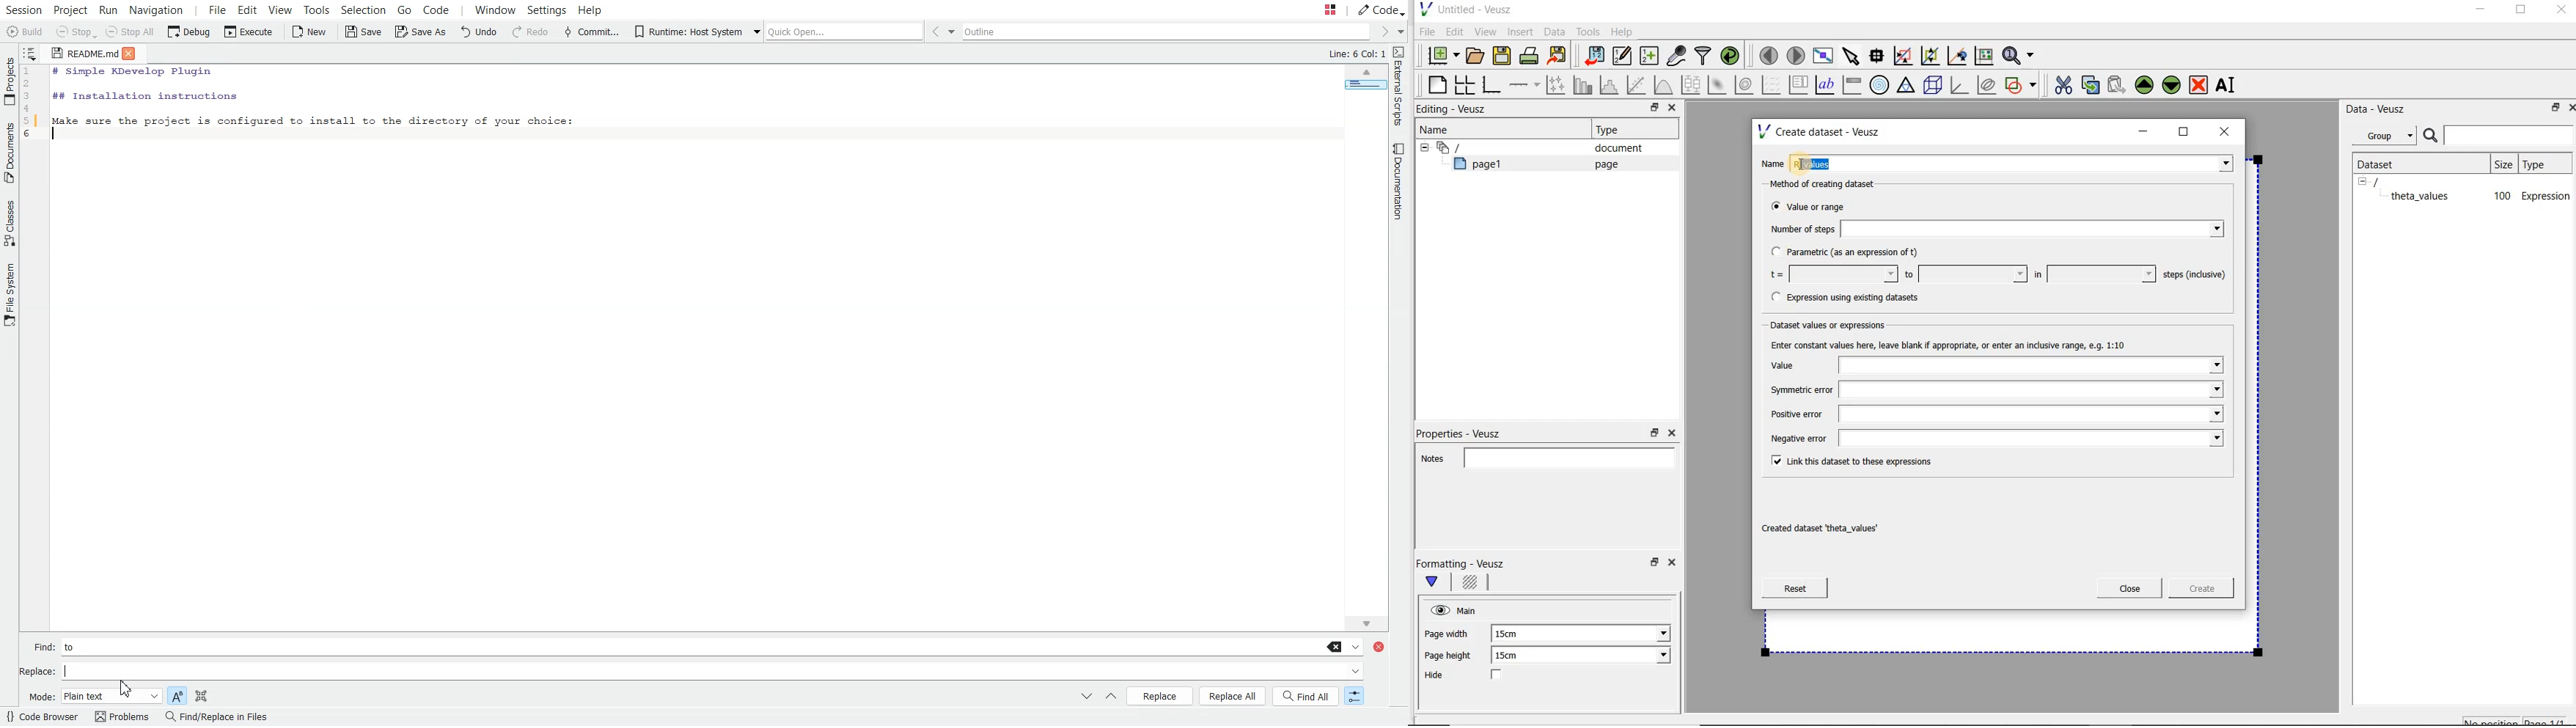  What do you see at coordinates (1880, 85) in the screenshot?
I see `polar graph` at bounding box center [1880, 85].